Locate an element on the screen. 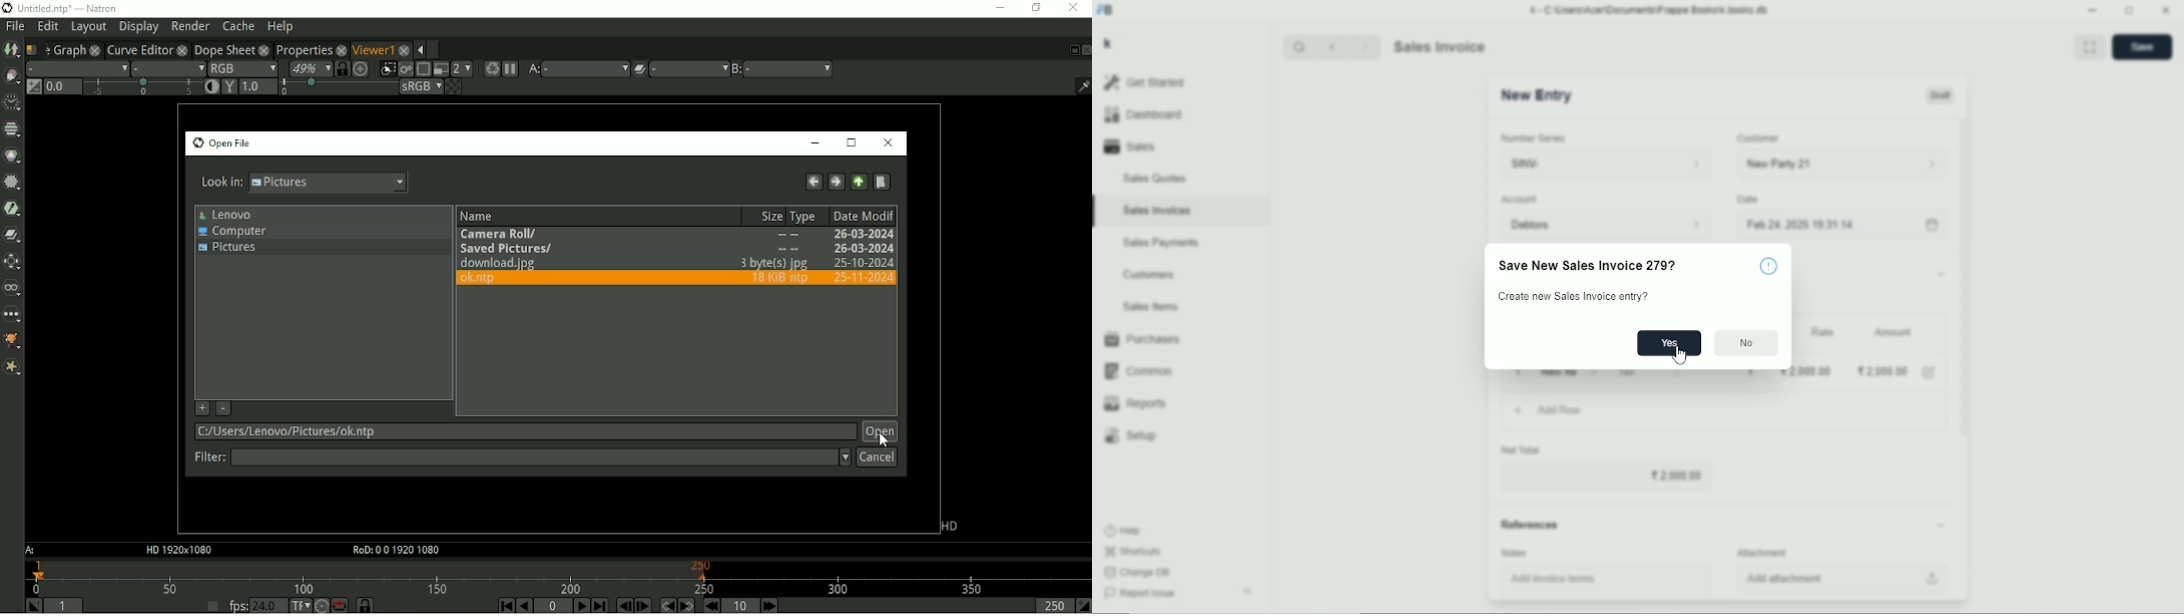 The height and width of the screenshot is (616, 2184). 2000.00 is located at coordinates (1882, 371).